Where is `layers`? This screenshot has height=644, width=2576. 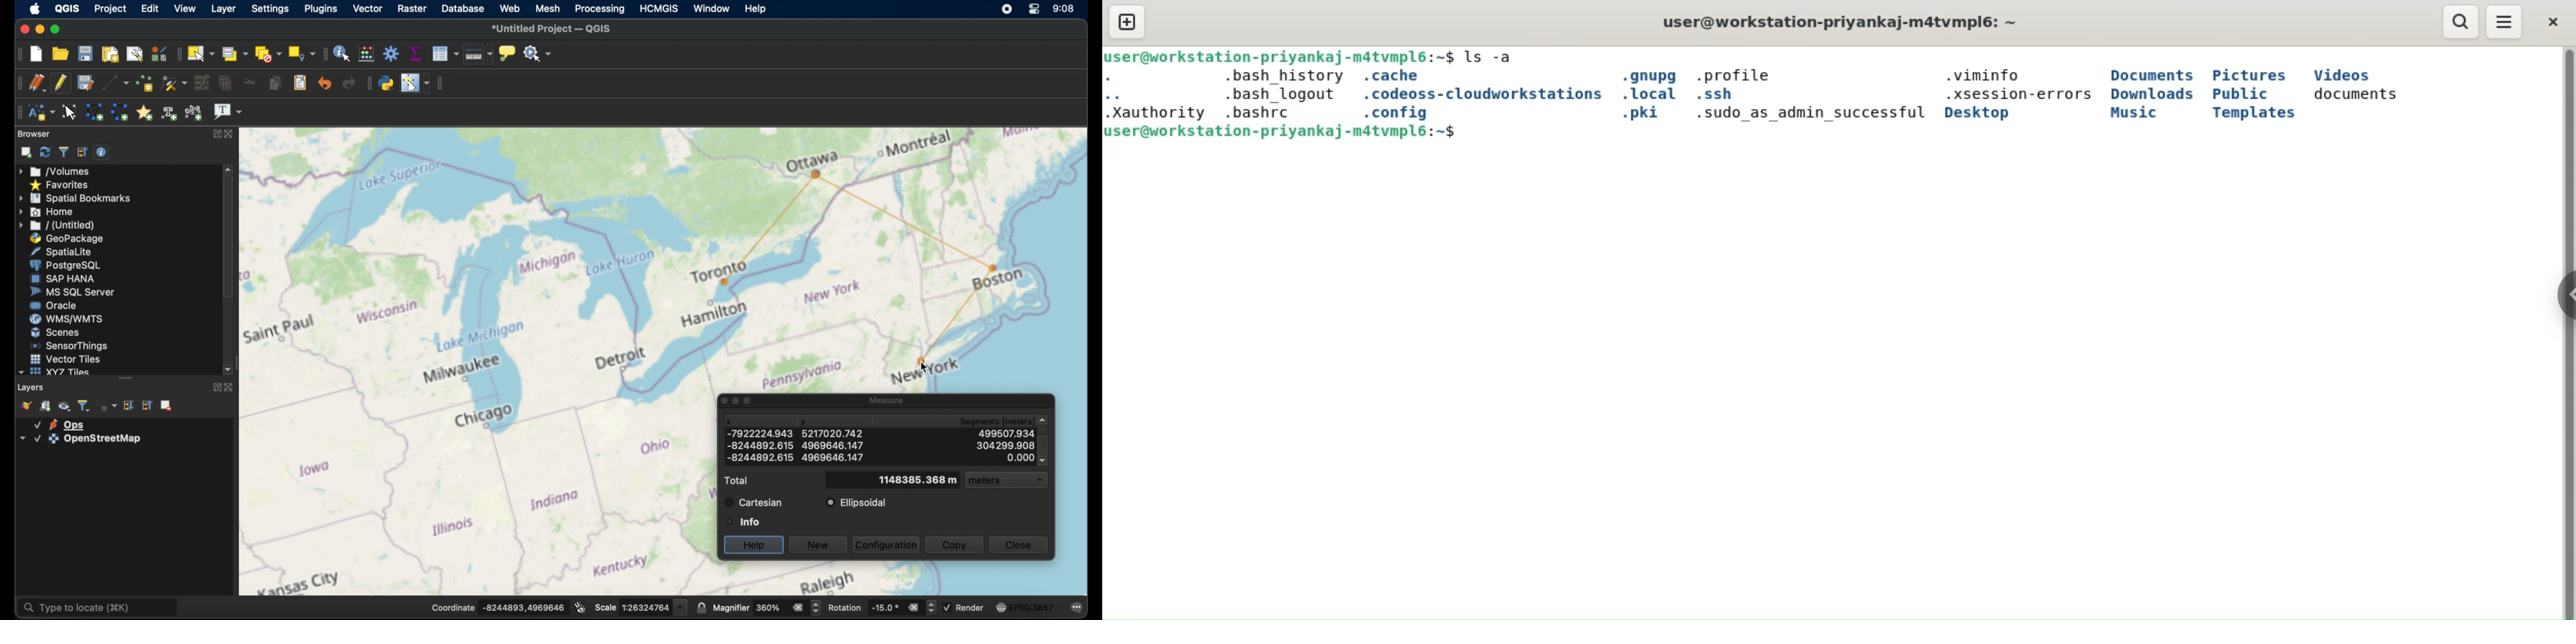
layers is located at coordinates (32, 387).